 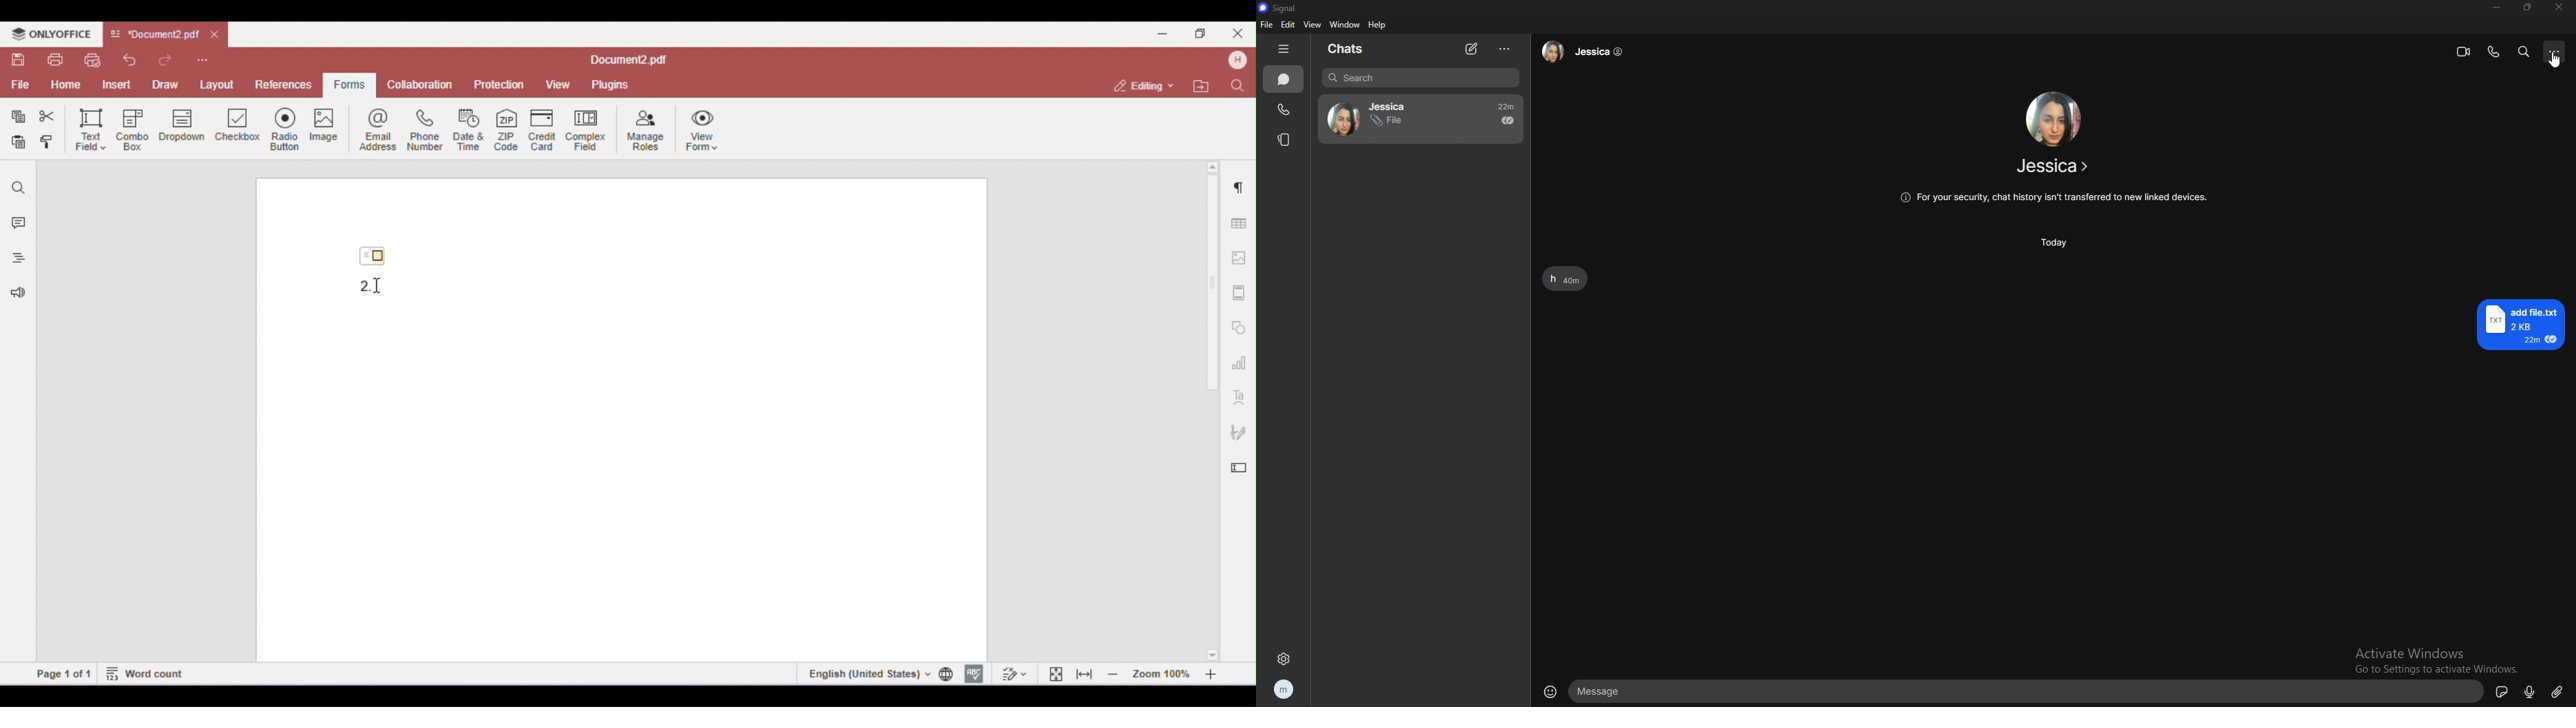 I want to click on hide tab, so click(x=1286, y=50).